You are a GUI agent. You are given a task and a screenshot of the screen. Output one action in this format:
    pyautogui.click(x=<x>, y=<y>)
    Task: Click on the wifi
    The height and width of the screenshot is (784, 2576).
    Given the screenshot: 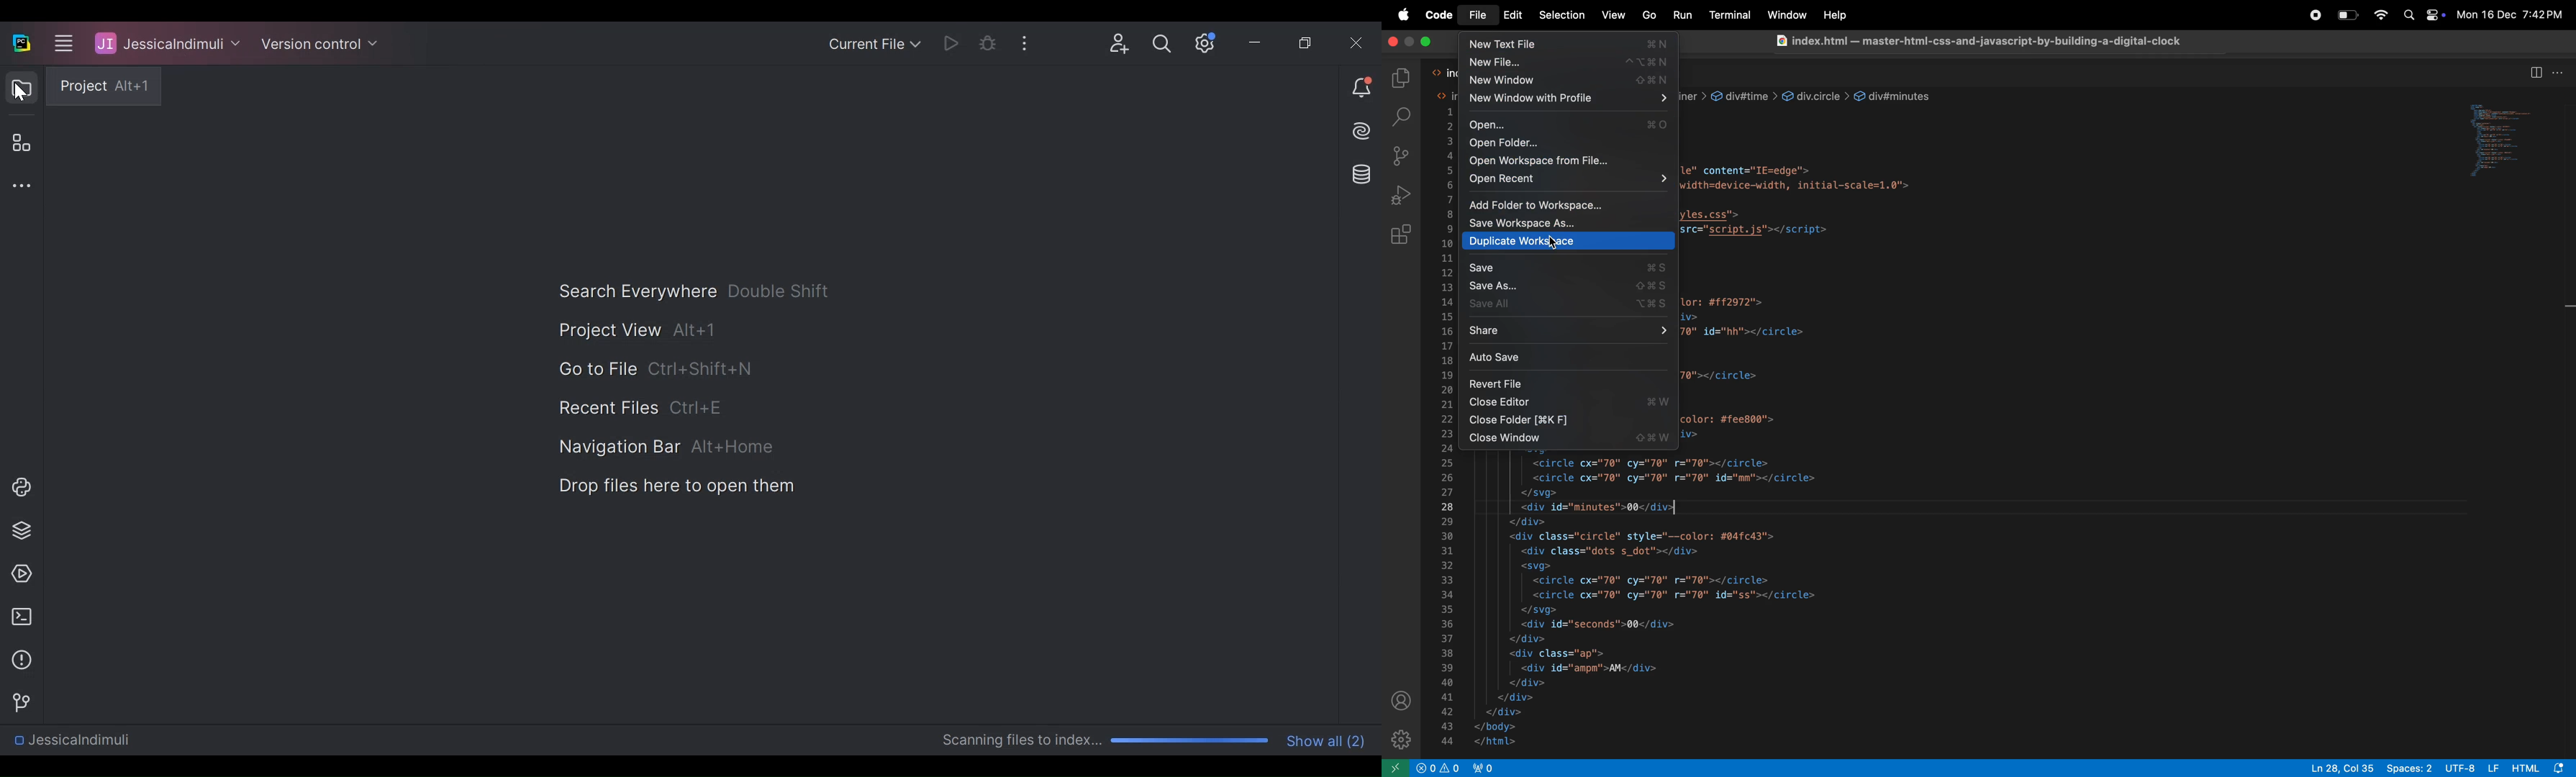 What is the action you would take?
    pyautogui.click(x=2380, y=16)
    